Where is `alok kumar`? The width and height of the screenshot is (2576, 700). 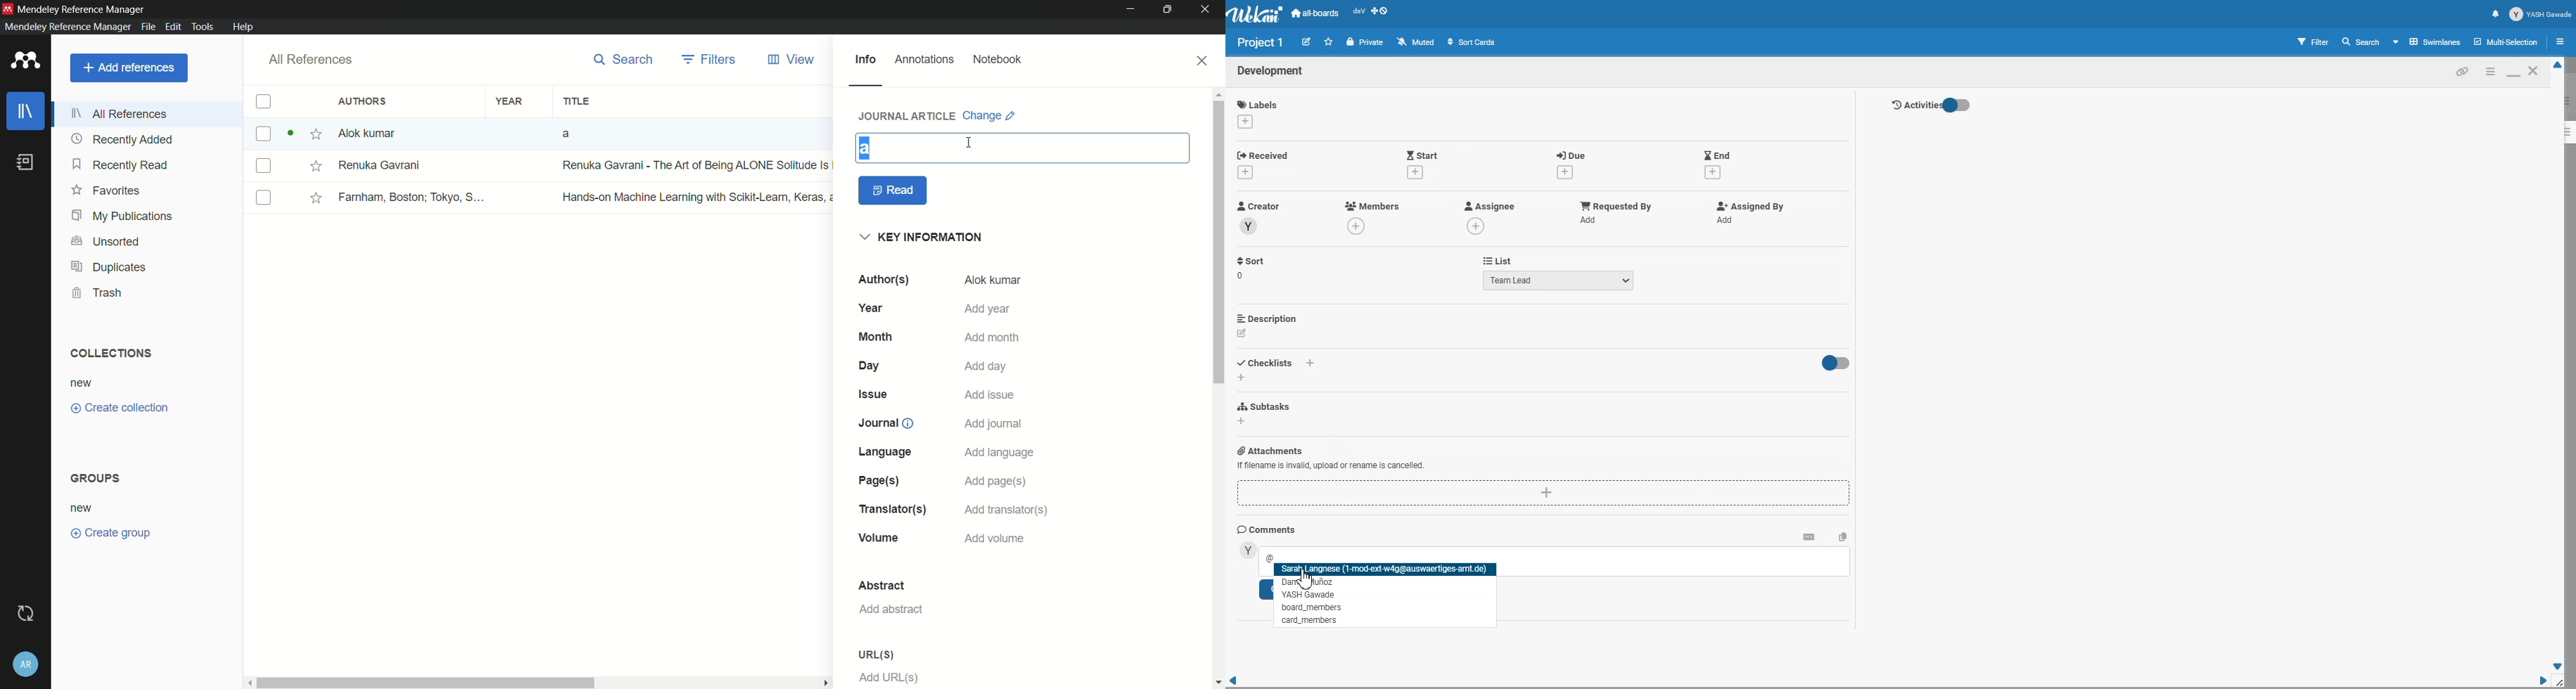 alok kumar is located at coordinates (993, 281).